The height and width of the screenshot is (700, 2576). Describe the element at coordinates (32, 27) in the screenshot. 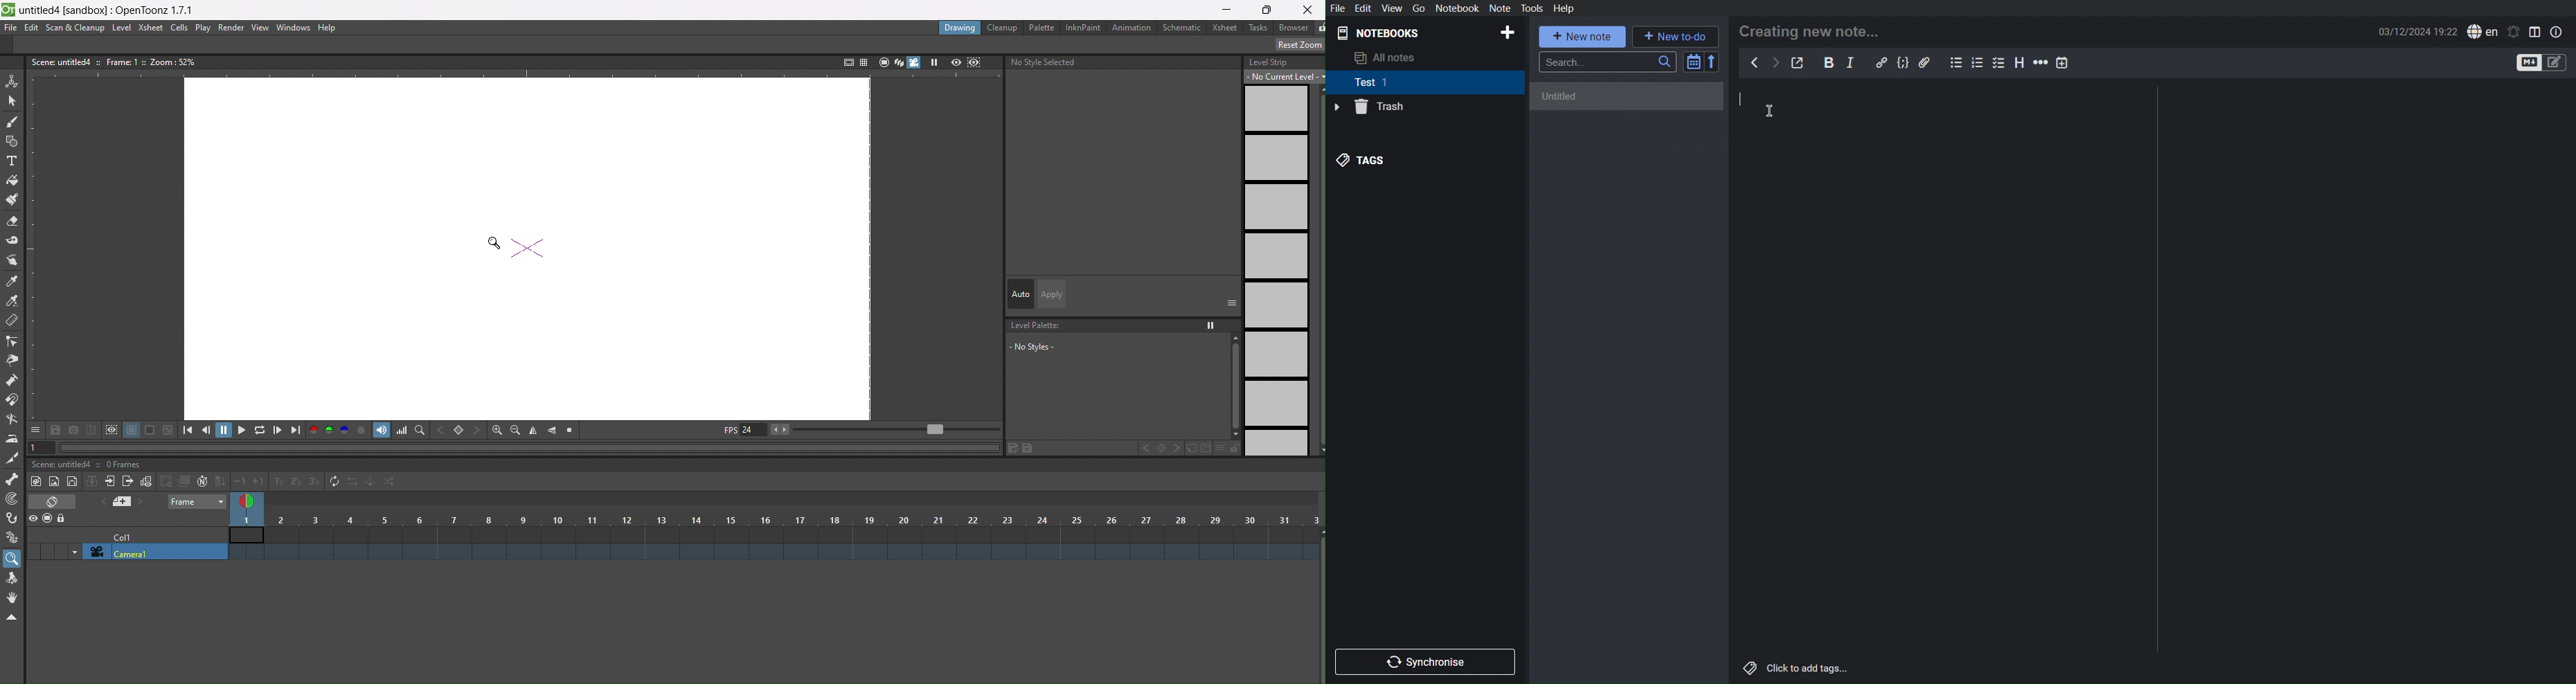

I see `edit` at that location.